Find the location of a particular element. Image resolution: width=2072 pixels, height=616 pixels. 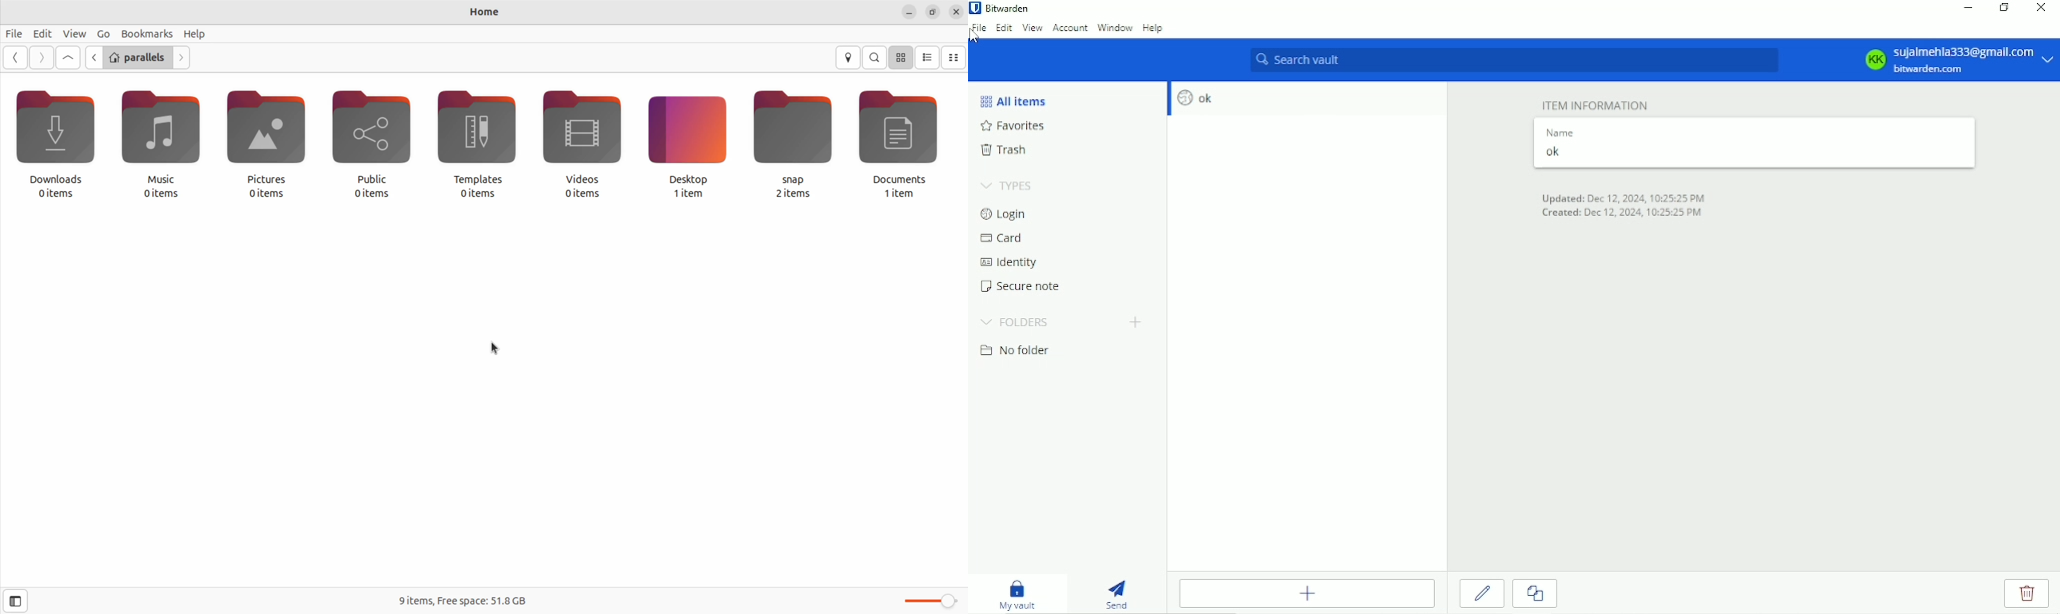

file is located at coordinates (15, 35).